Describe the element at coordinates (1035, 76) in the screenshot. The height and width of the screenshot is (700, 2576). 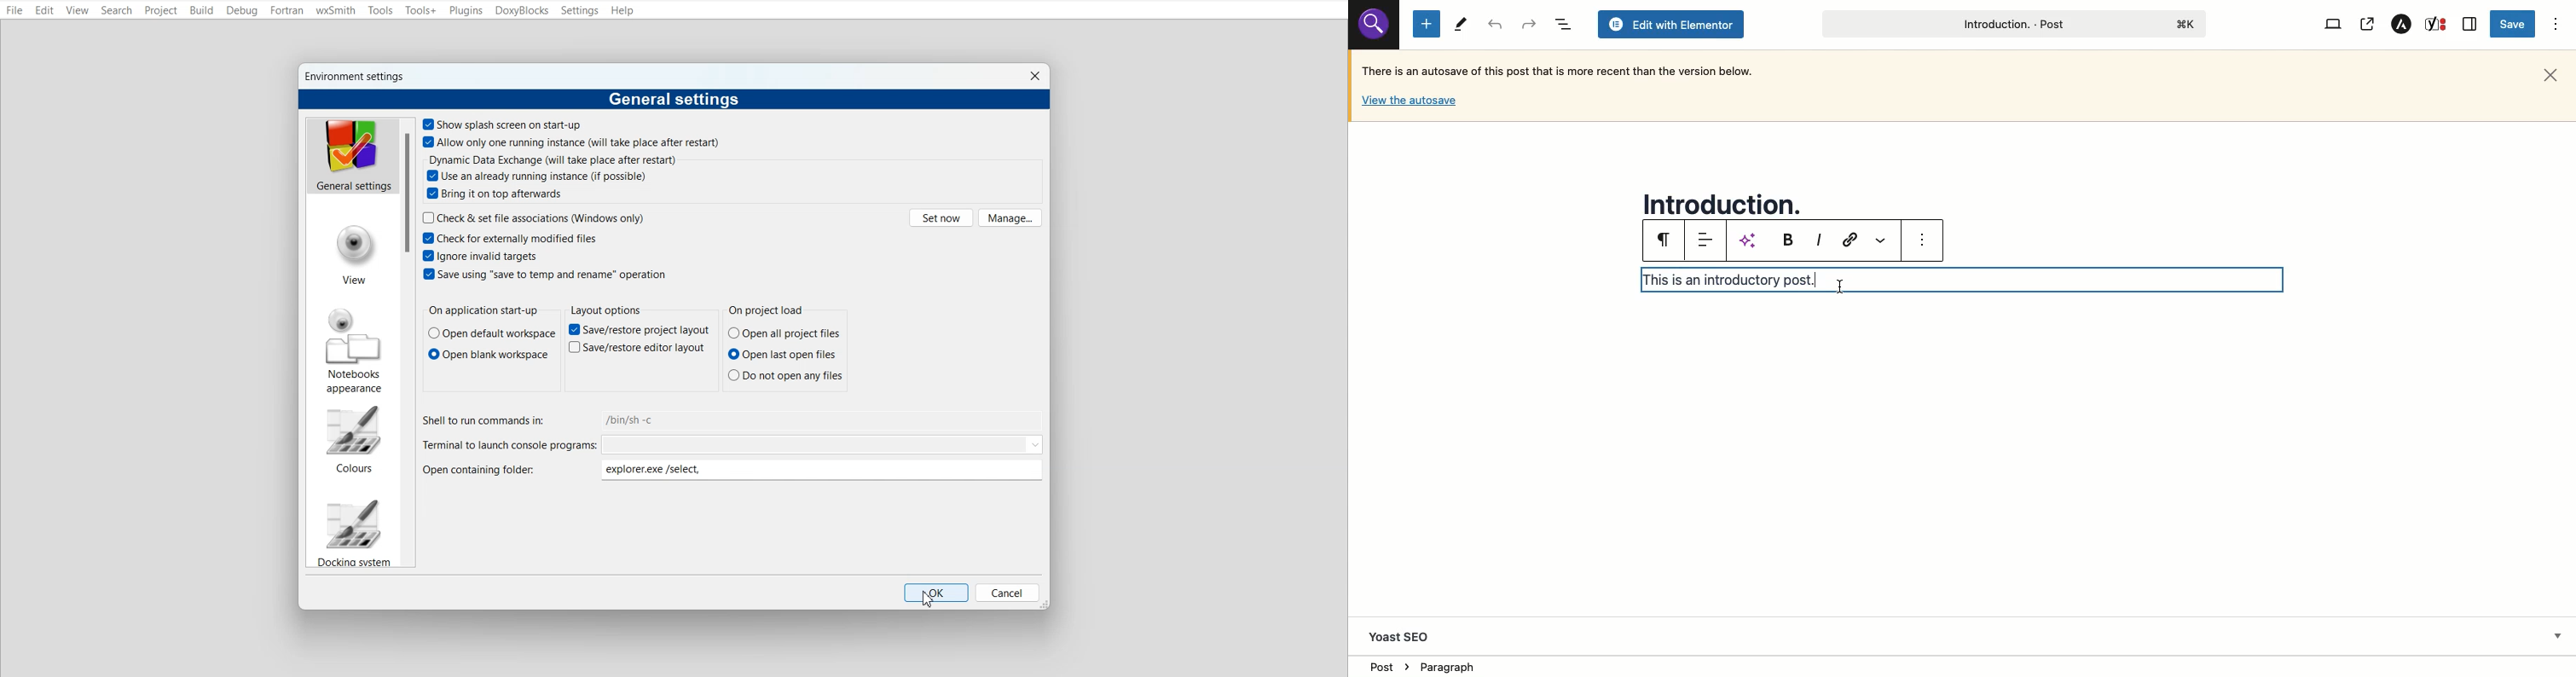
I see `Close` at that location.